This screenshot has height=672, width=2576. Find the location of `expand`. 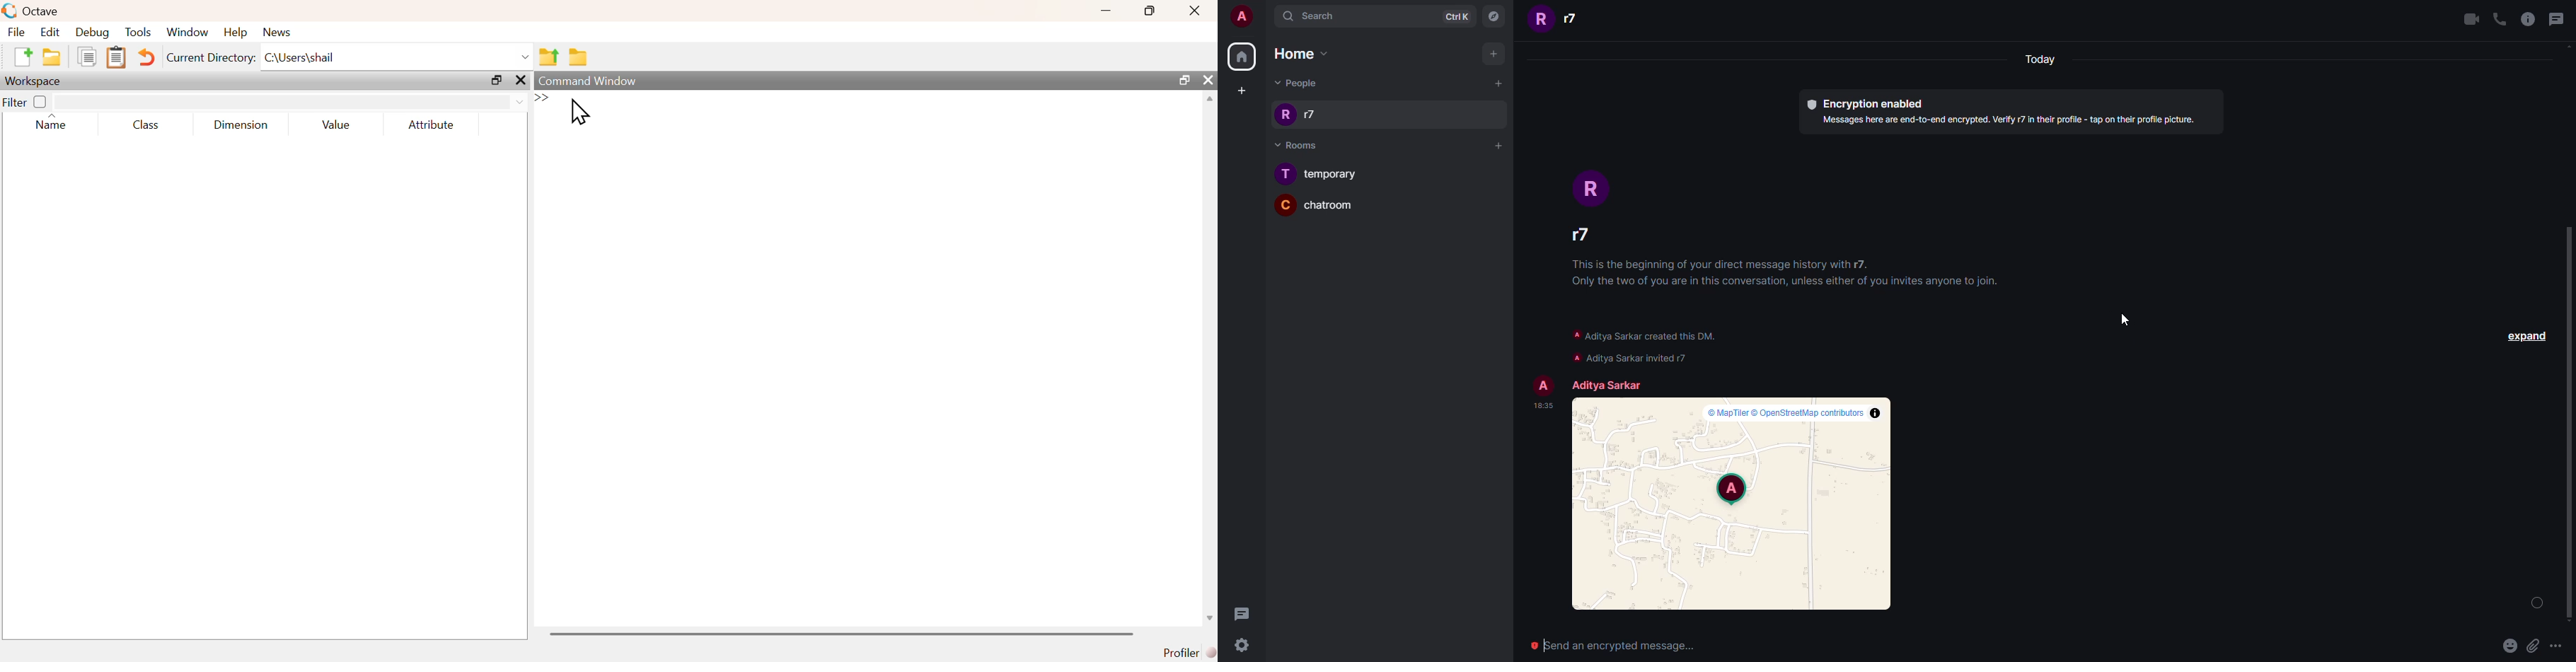

expand is located at coordinates (2524, 336).